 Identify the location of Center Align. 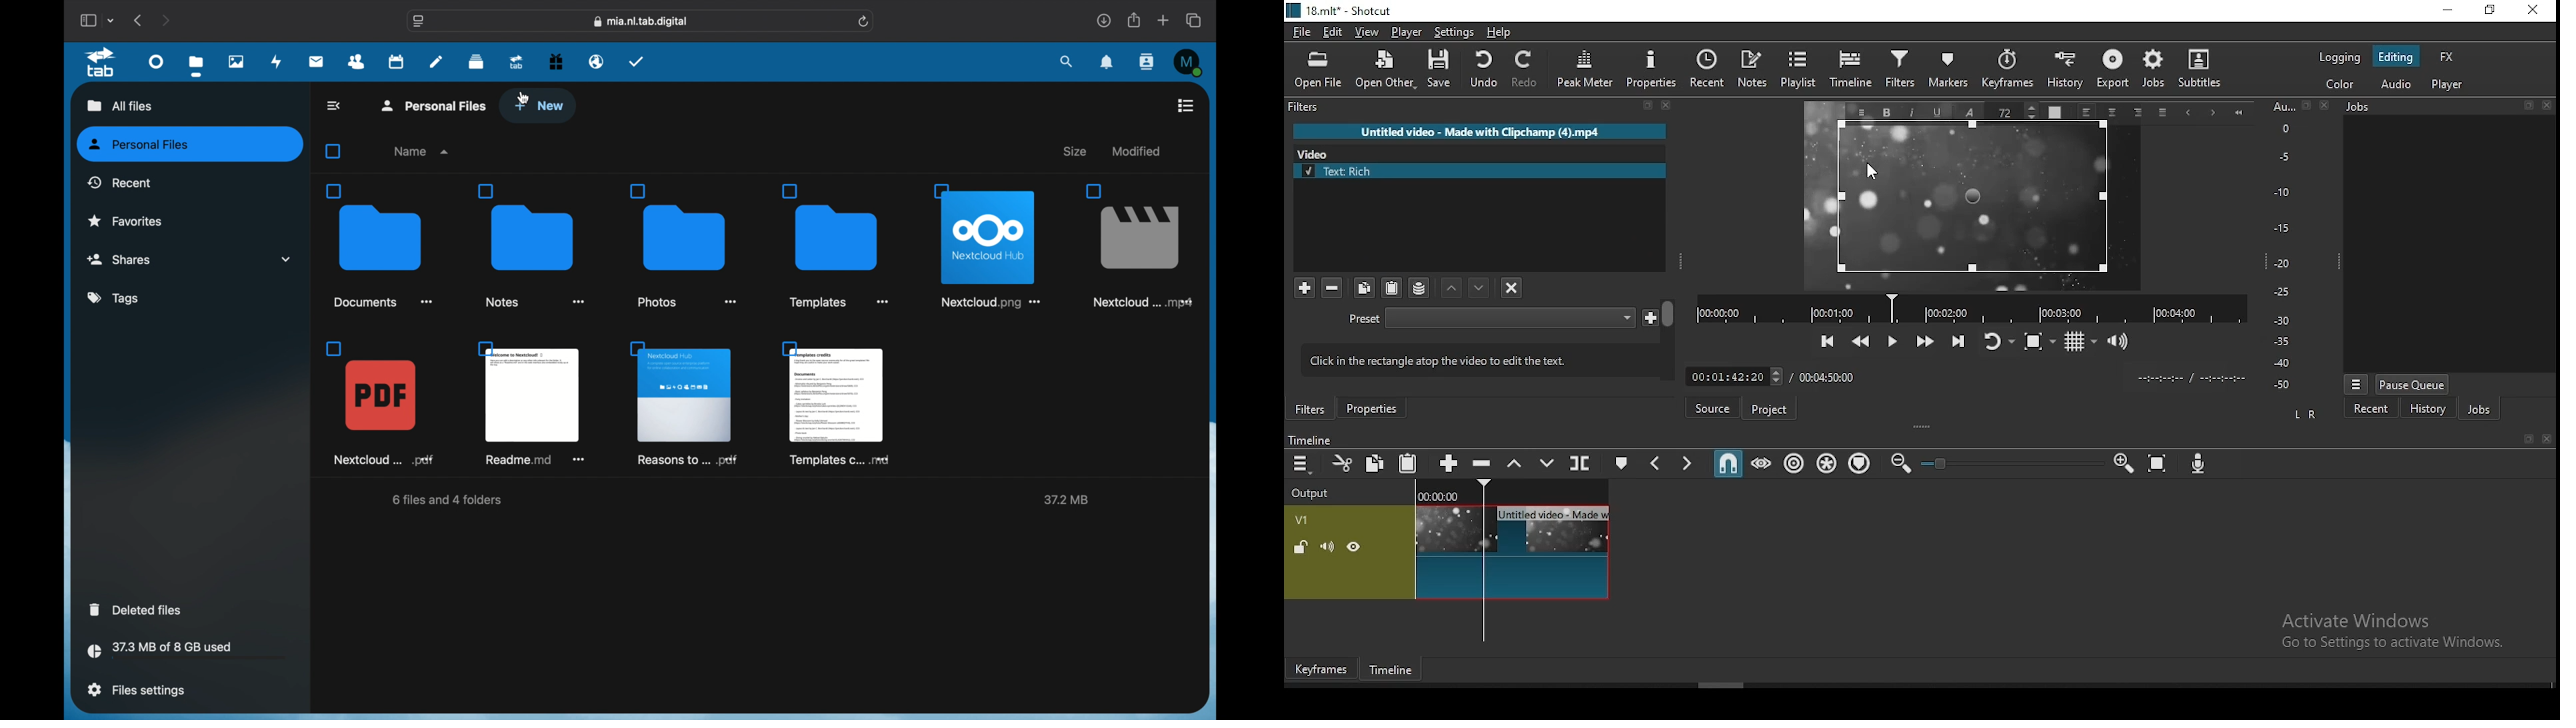
(2114, 113).